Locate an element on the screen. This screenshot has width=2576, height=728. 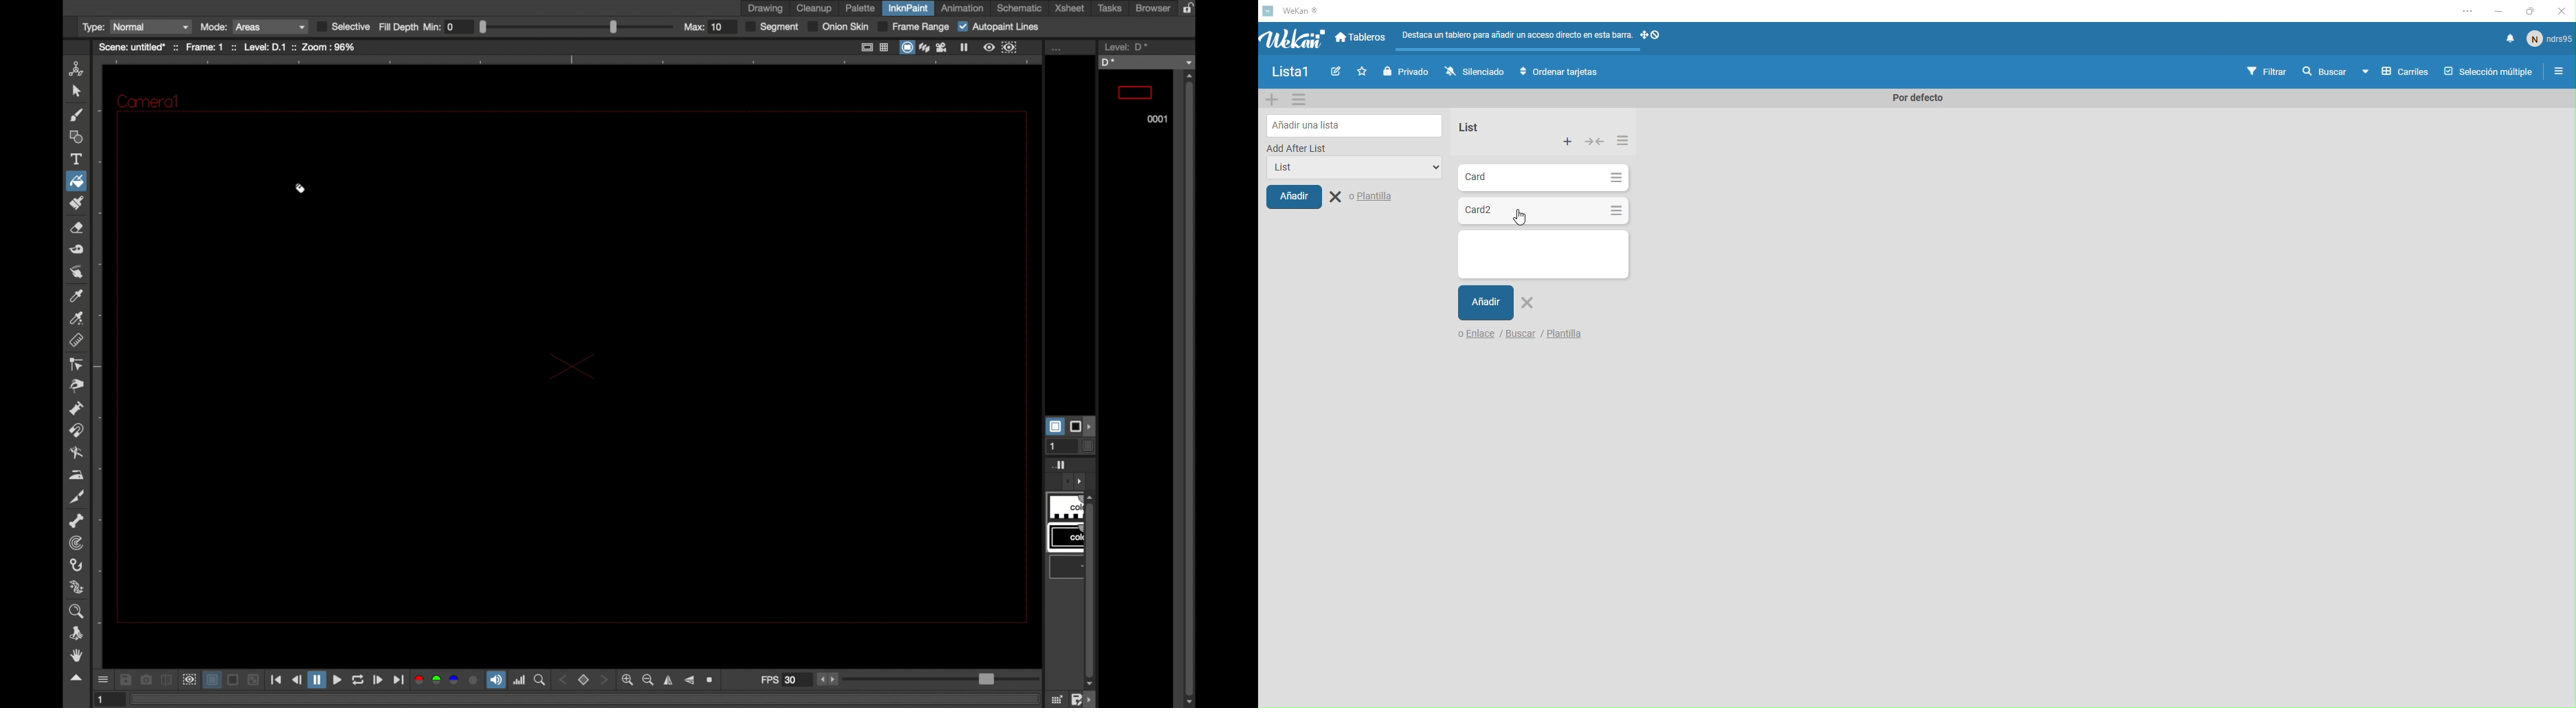
eraser tool is located at coordinates (76, 228).